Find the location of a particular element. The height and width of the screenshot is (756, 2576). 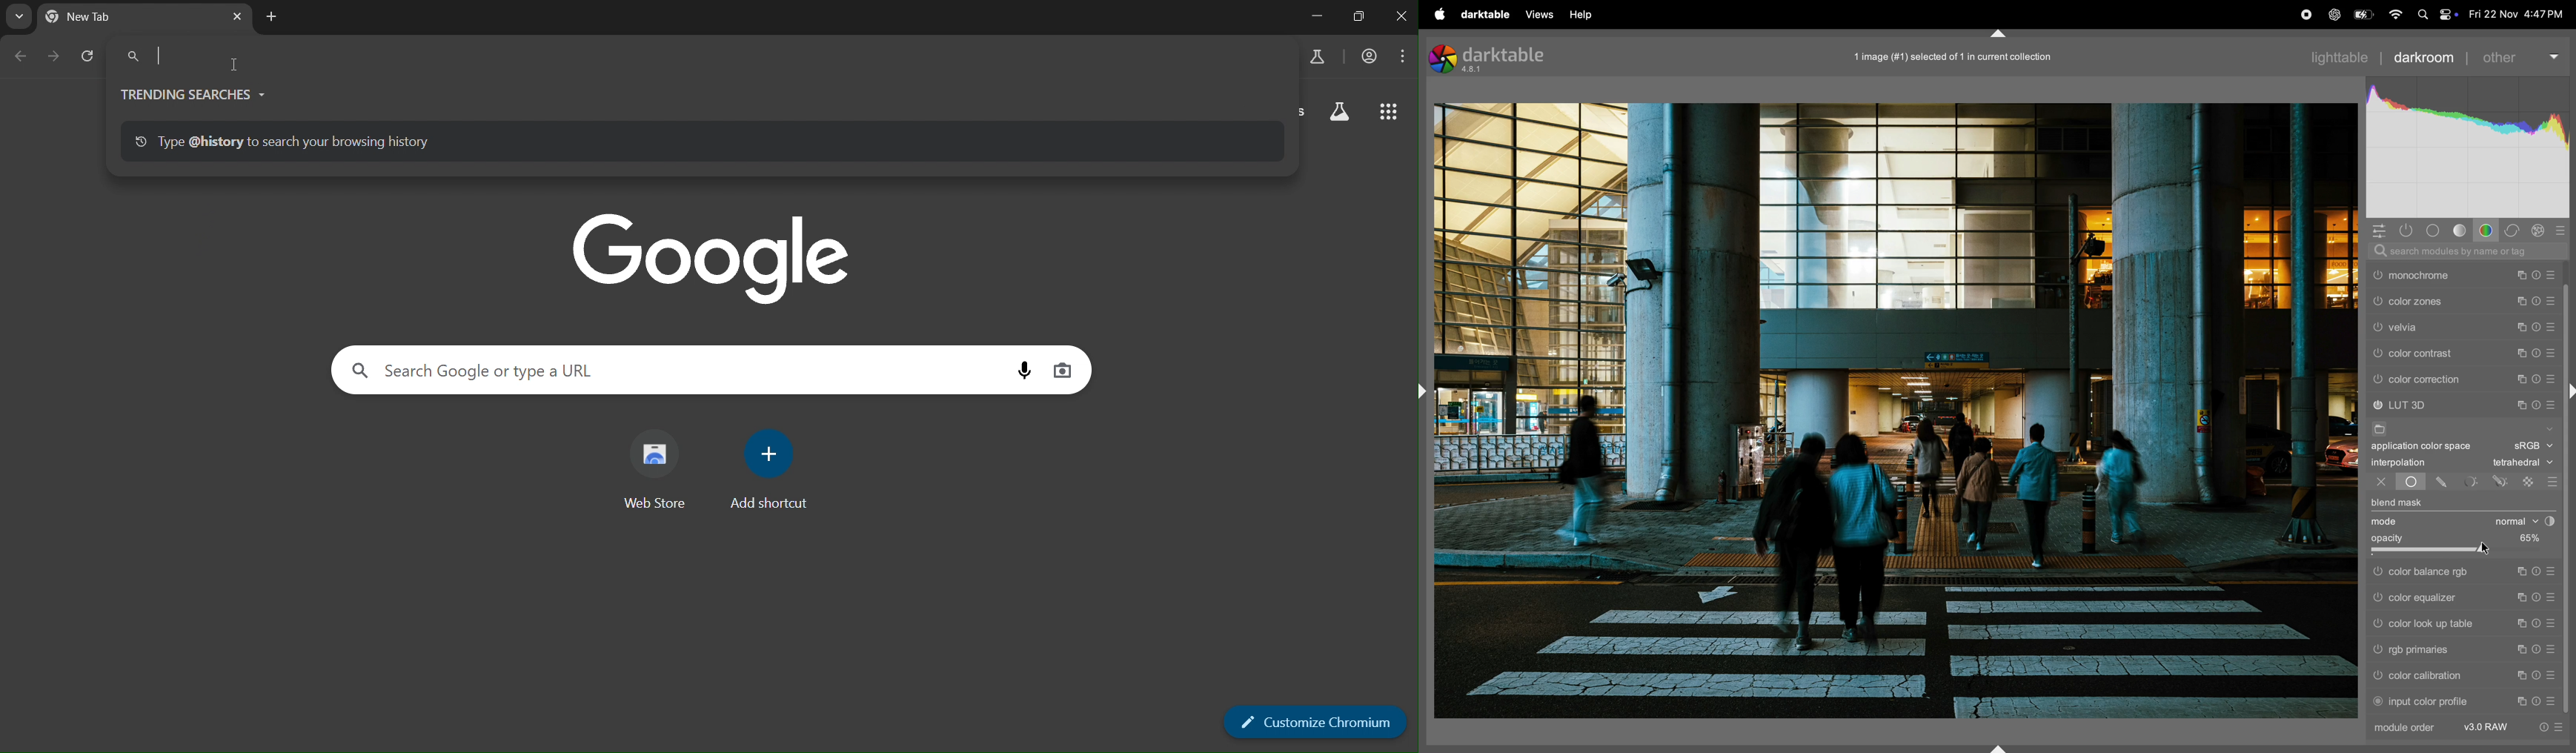

color balance rgb is located at coordinates (2441, 572).